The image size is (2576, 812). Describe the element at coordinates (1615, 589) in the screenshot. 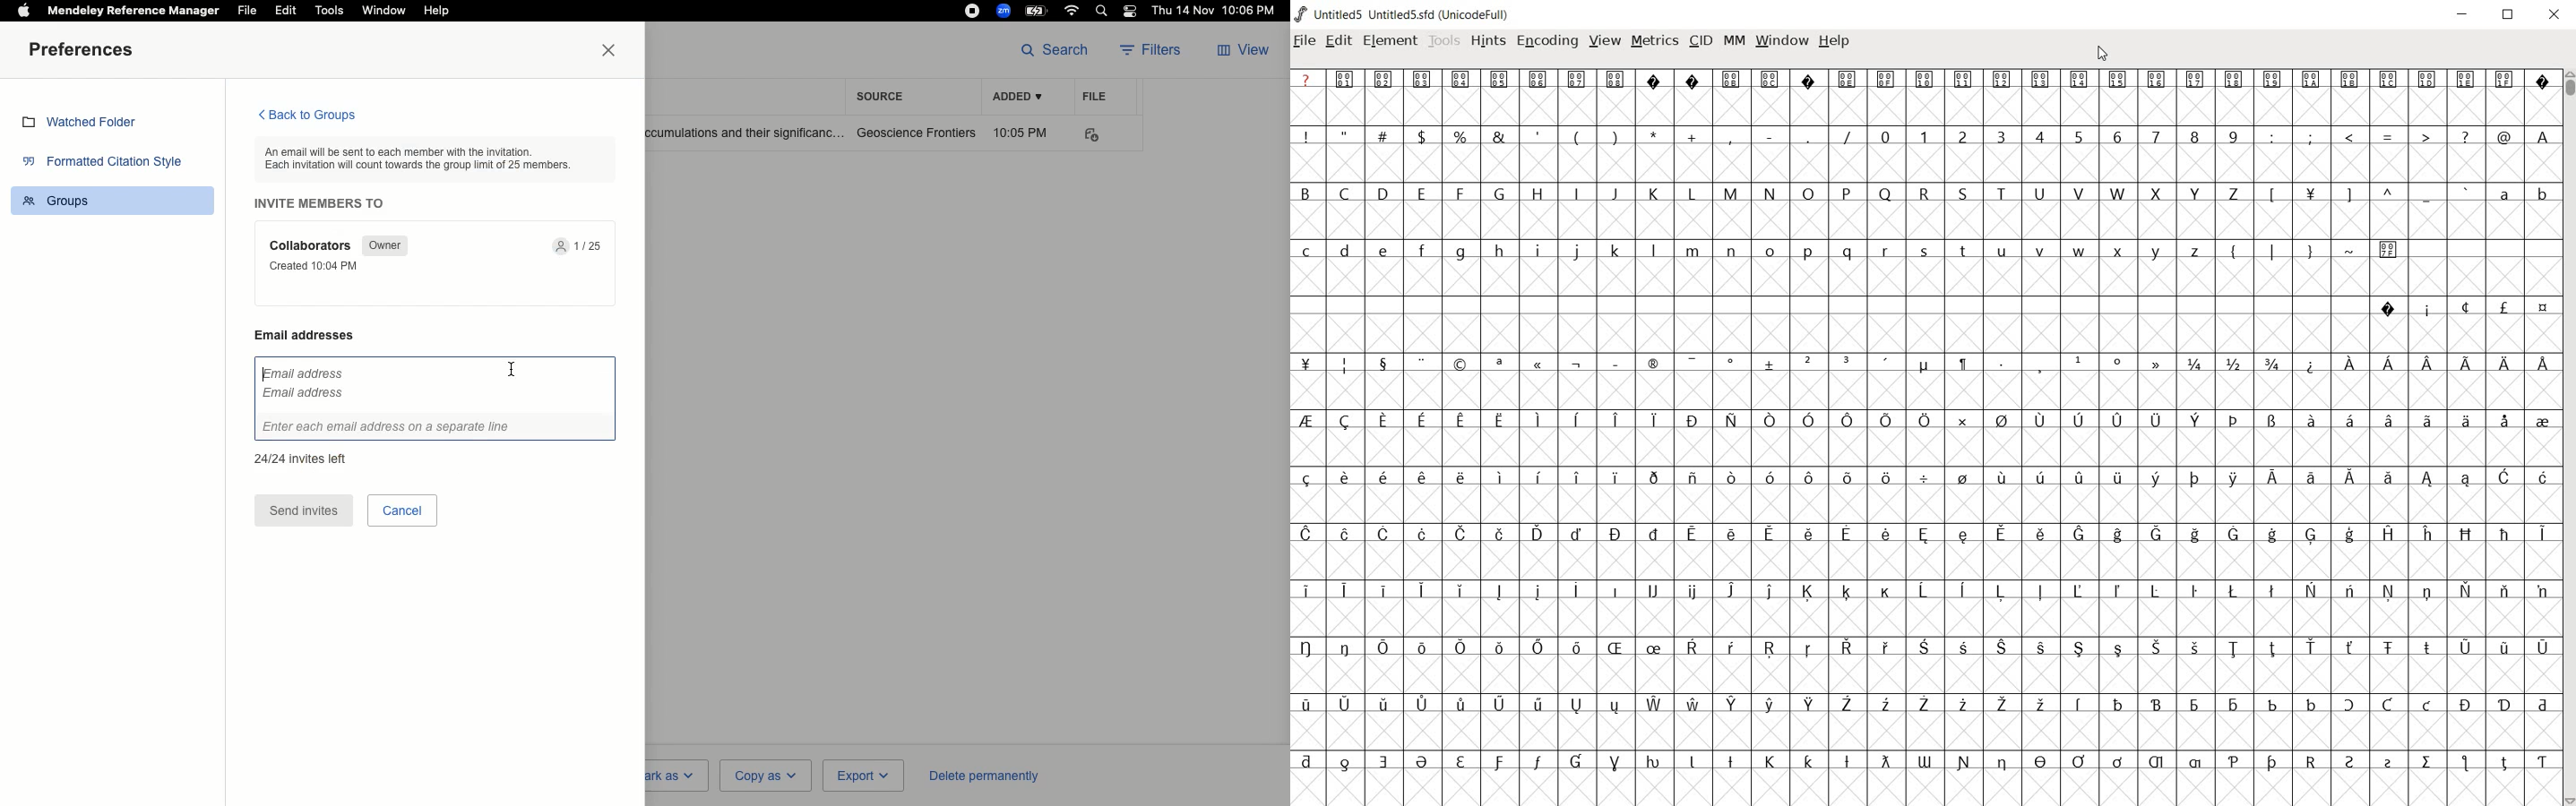

I see `Symbol` at that location.